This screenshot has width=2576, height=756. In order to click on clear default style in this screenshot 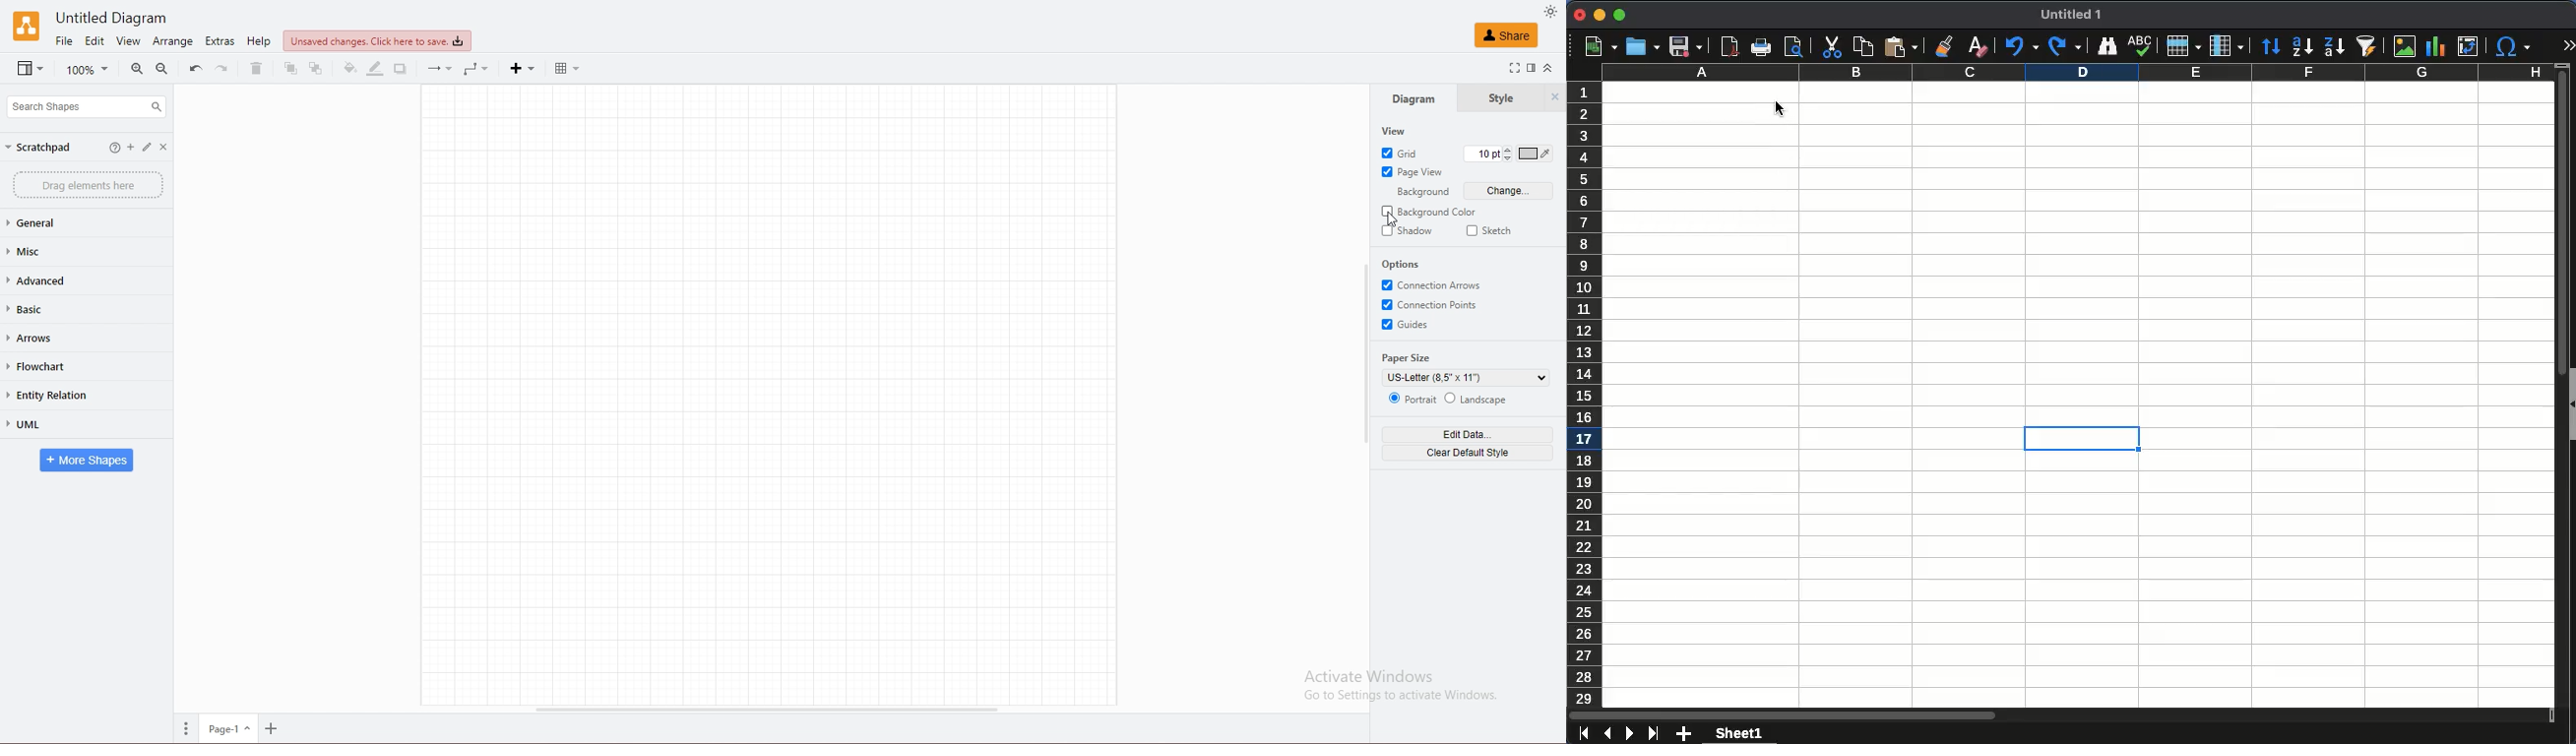, I will do `click(1466, 453)`.